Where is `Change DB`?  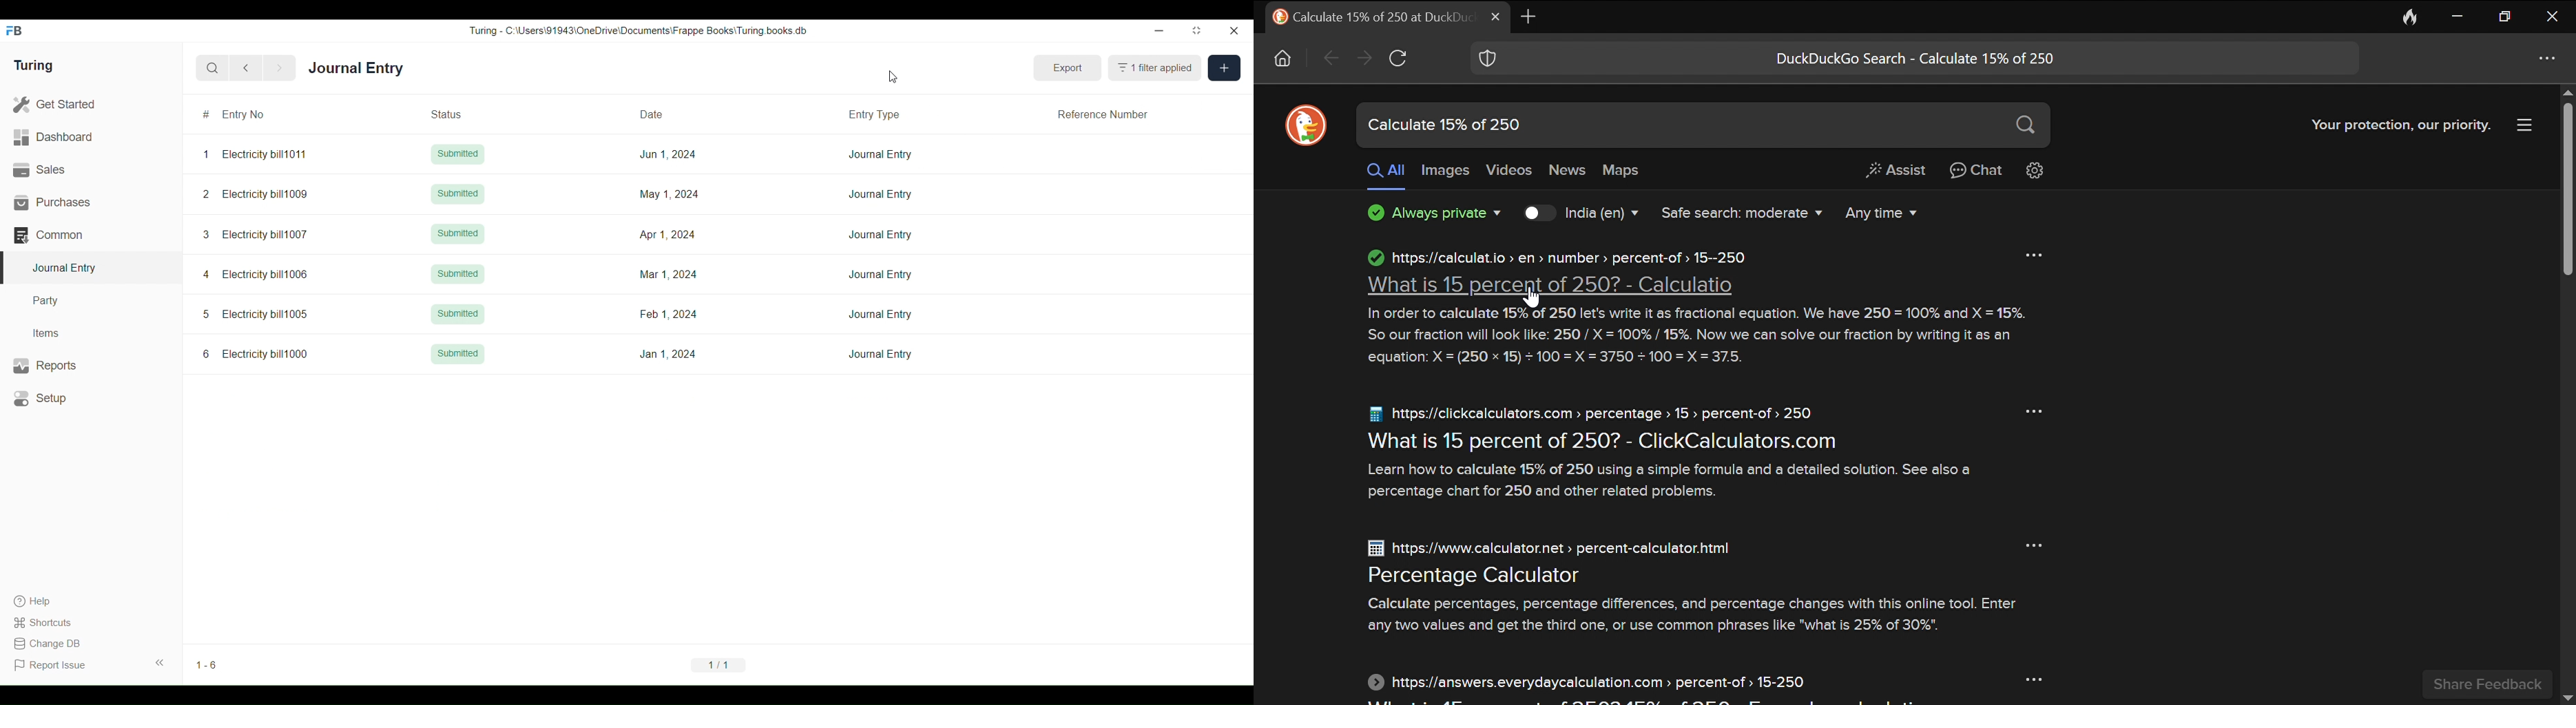 Change DB is located at coordinates (50, 644).